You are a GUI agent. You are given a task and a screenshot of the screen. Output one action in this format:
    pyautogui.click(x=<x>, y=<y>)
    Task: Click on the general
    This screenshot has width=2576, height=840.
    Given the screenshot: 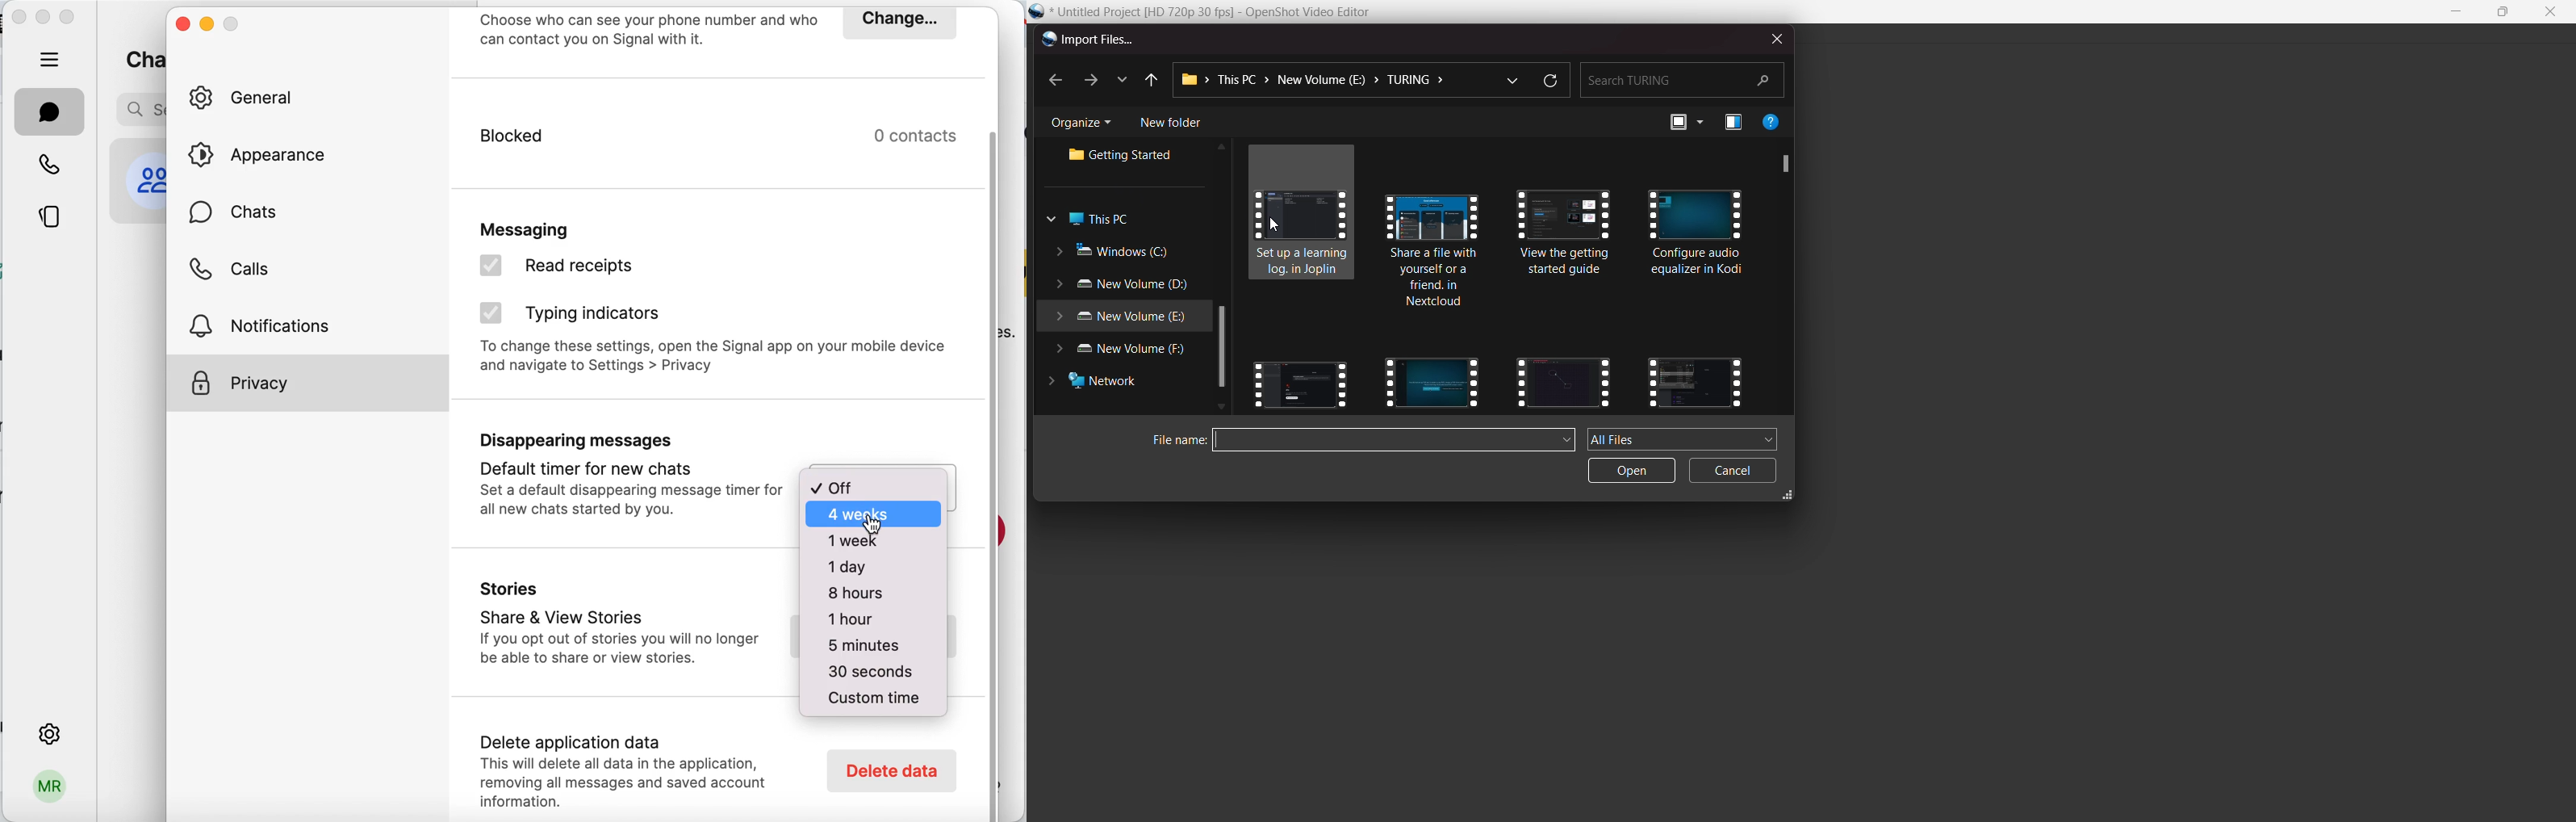 What is the action you would take?
    pyautogui.click(x=250, y=99)
    